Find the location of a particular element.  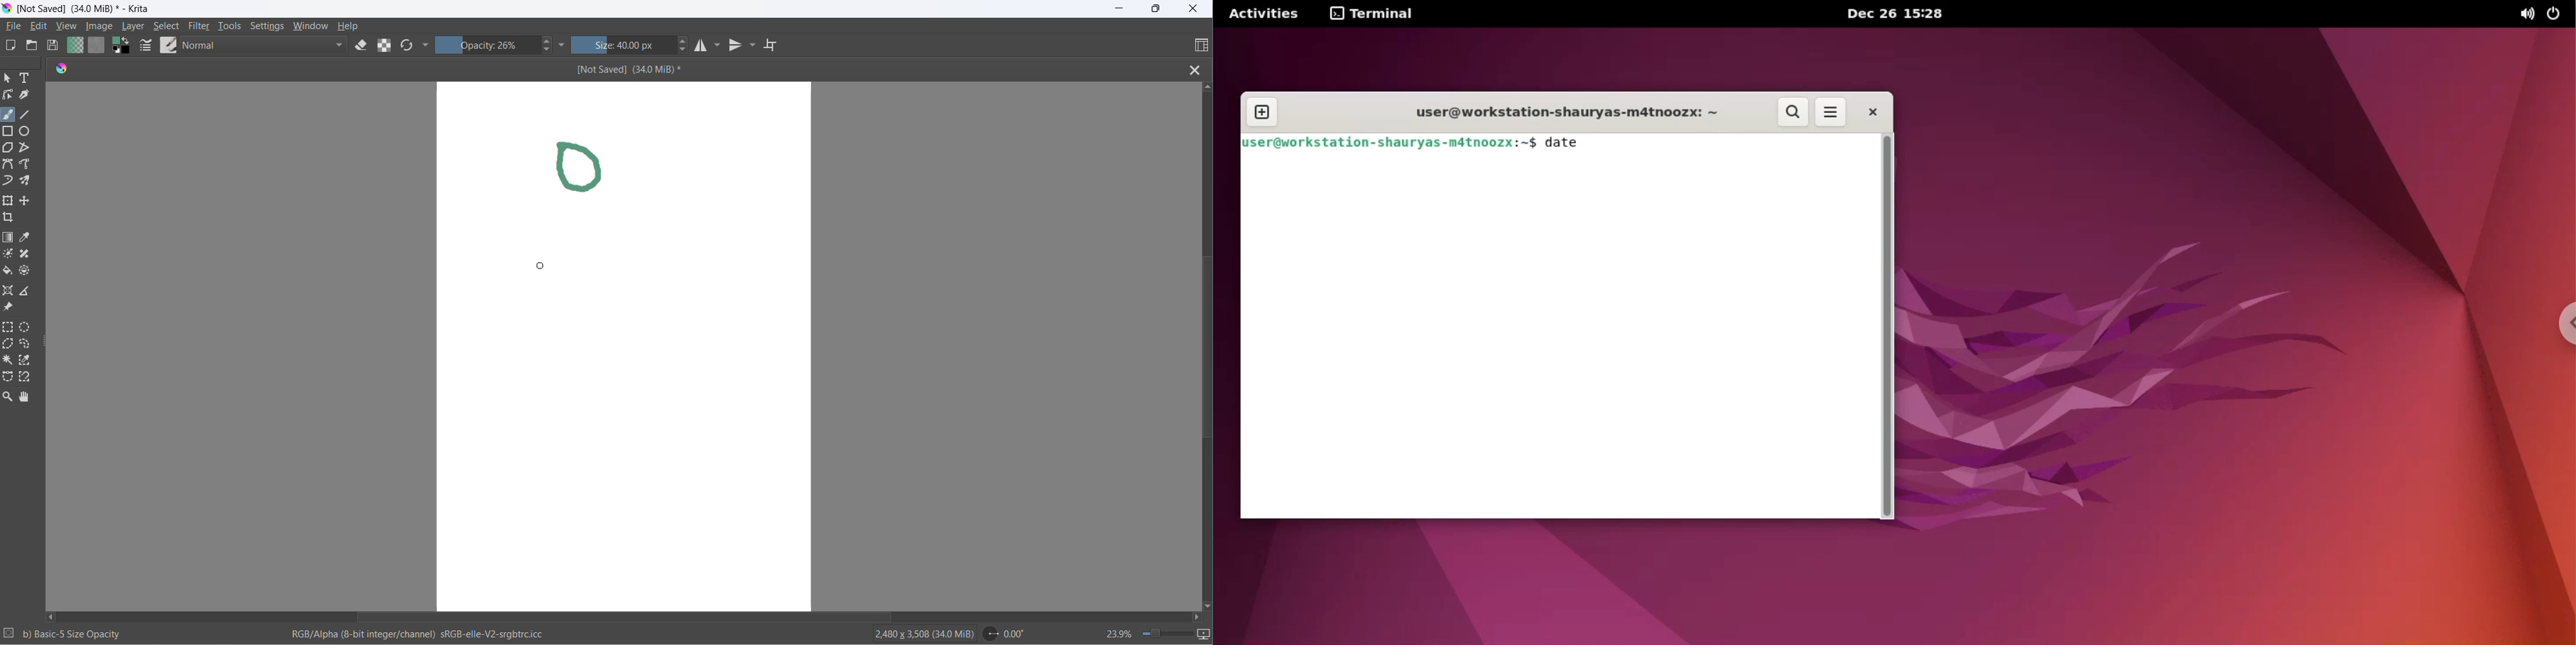

close file is located at coordinates (1192, 69).